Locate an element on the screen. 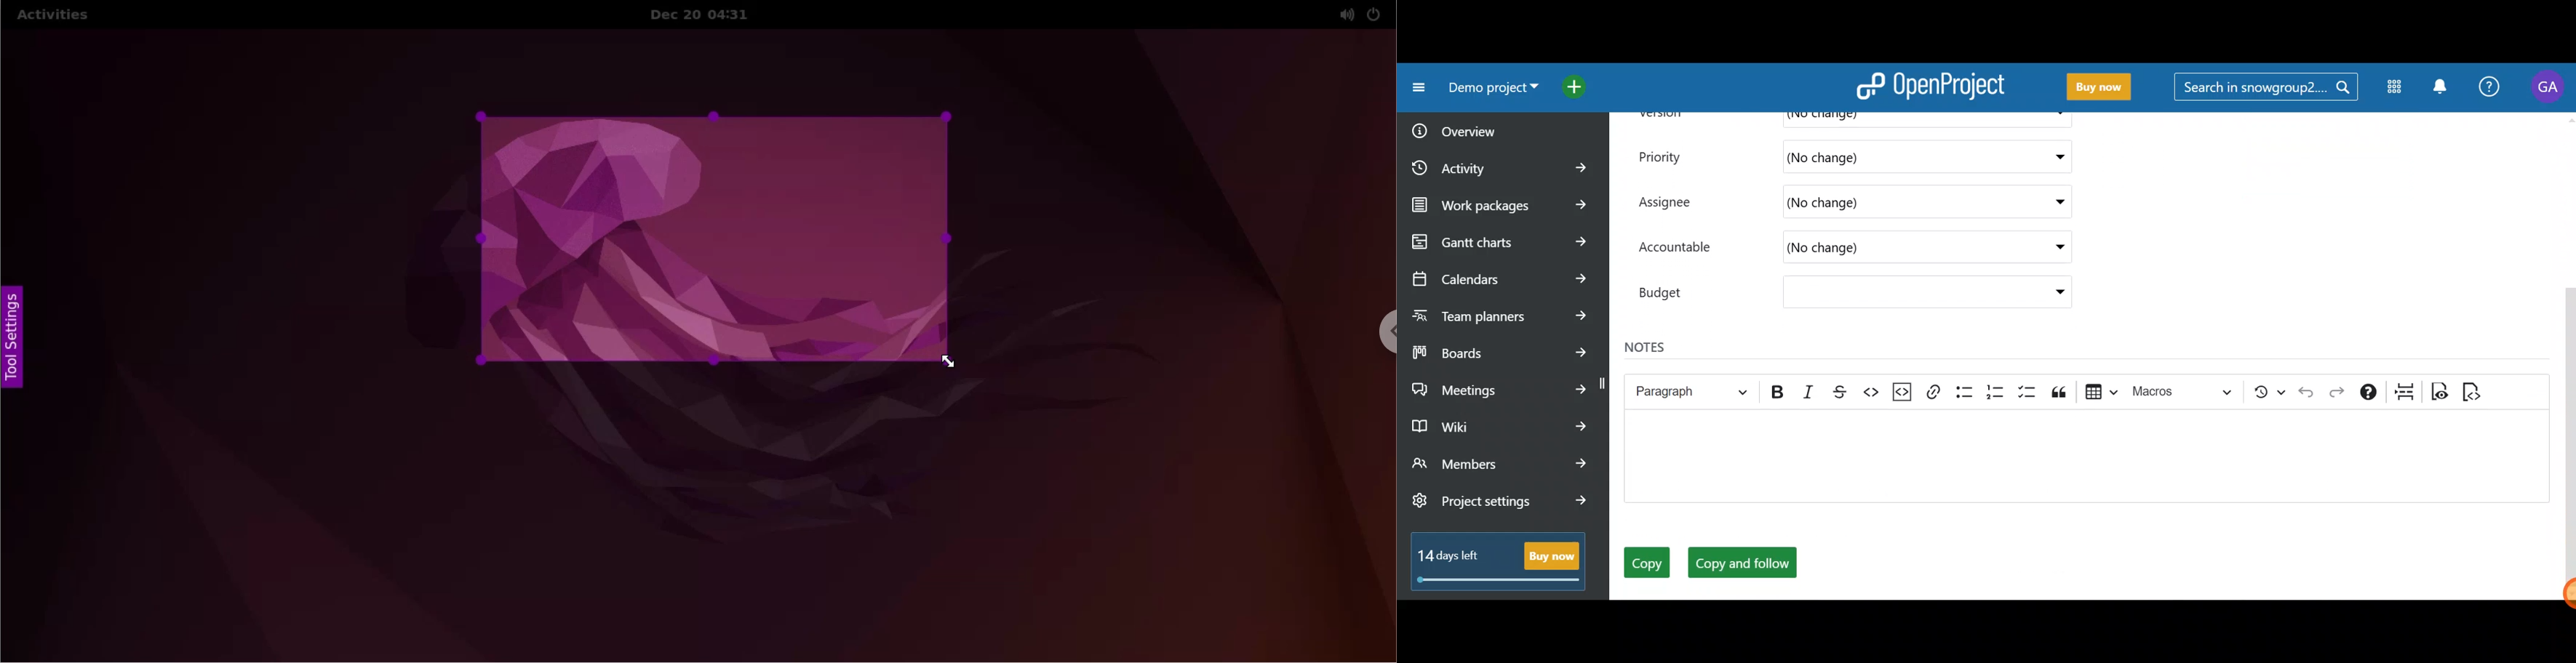 The width and height of the screenshot is (2576, 672). Gantt charts is located at coordinates (1501, 243).